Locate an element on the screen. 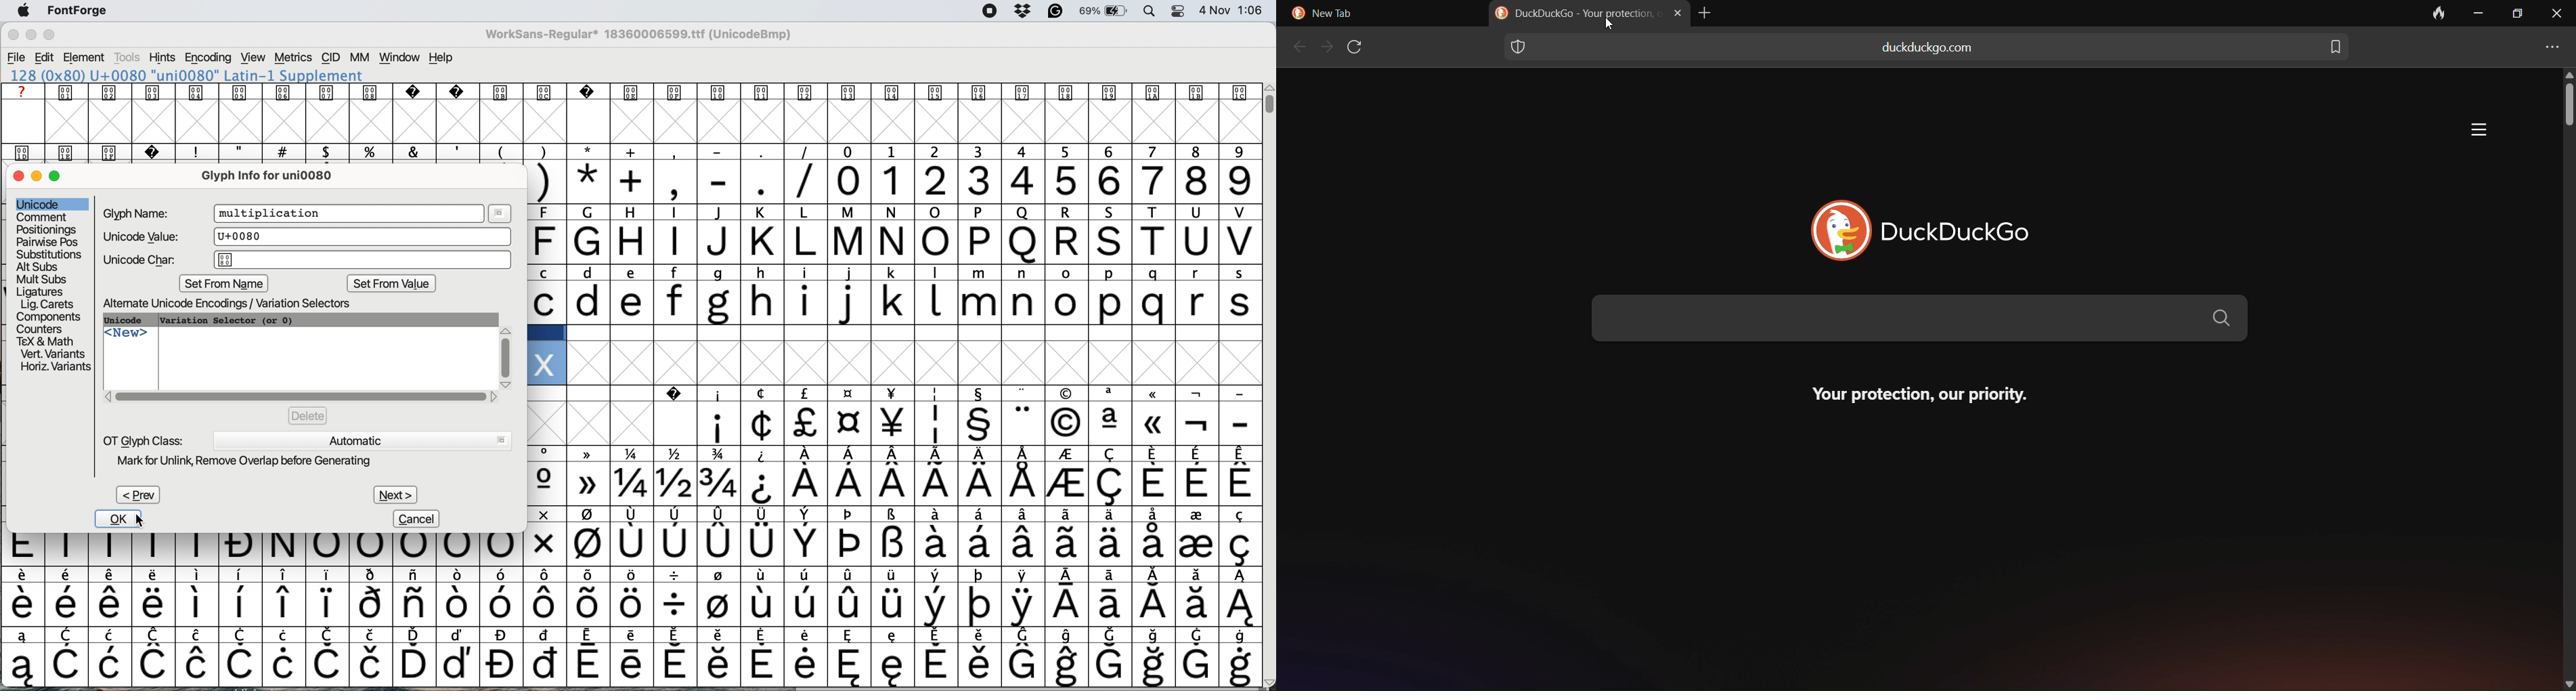 This screenshot has height=700, width=2576. alt subs is located at coordinates (39, 266).